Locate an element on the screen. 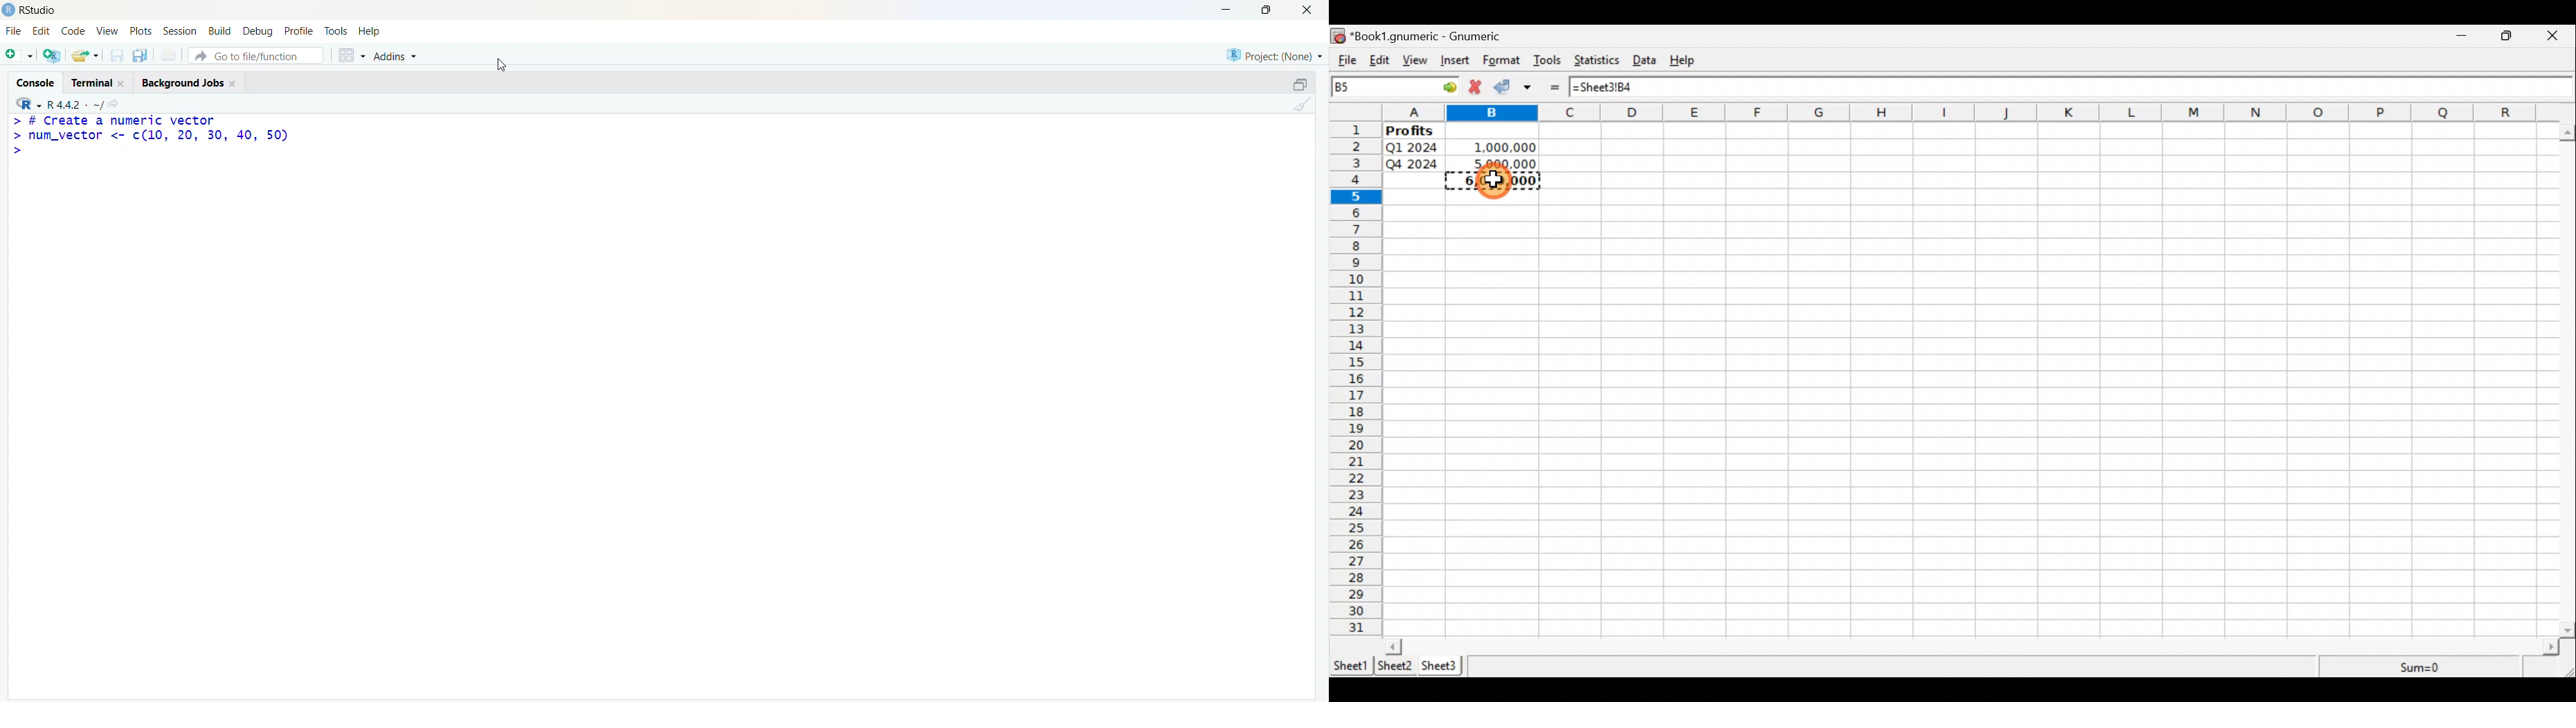 The height and width of the screenshot is (728, 2576). grid is located at coordinates (351, 55).